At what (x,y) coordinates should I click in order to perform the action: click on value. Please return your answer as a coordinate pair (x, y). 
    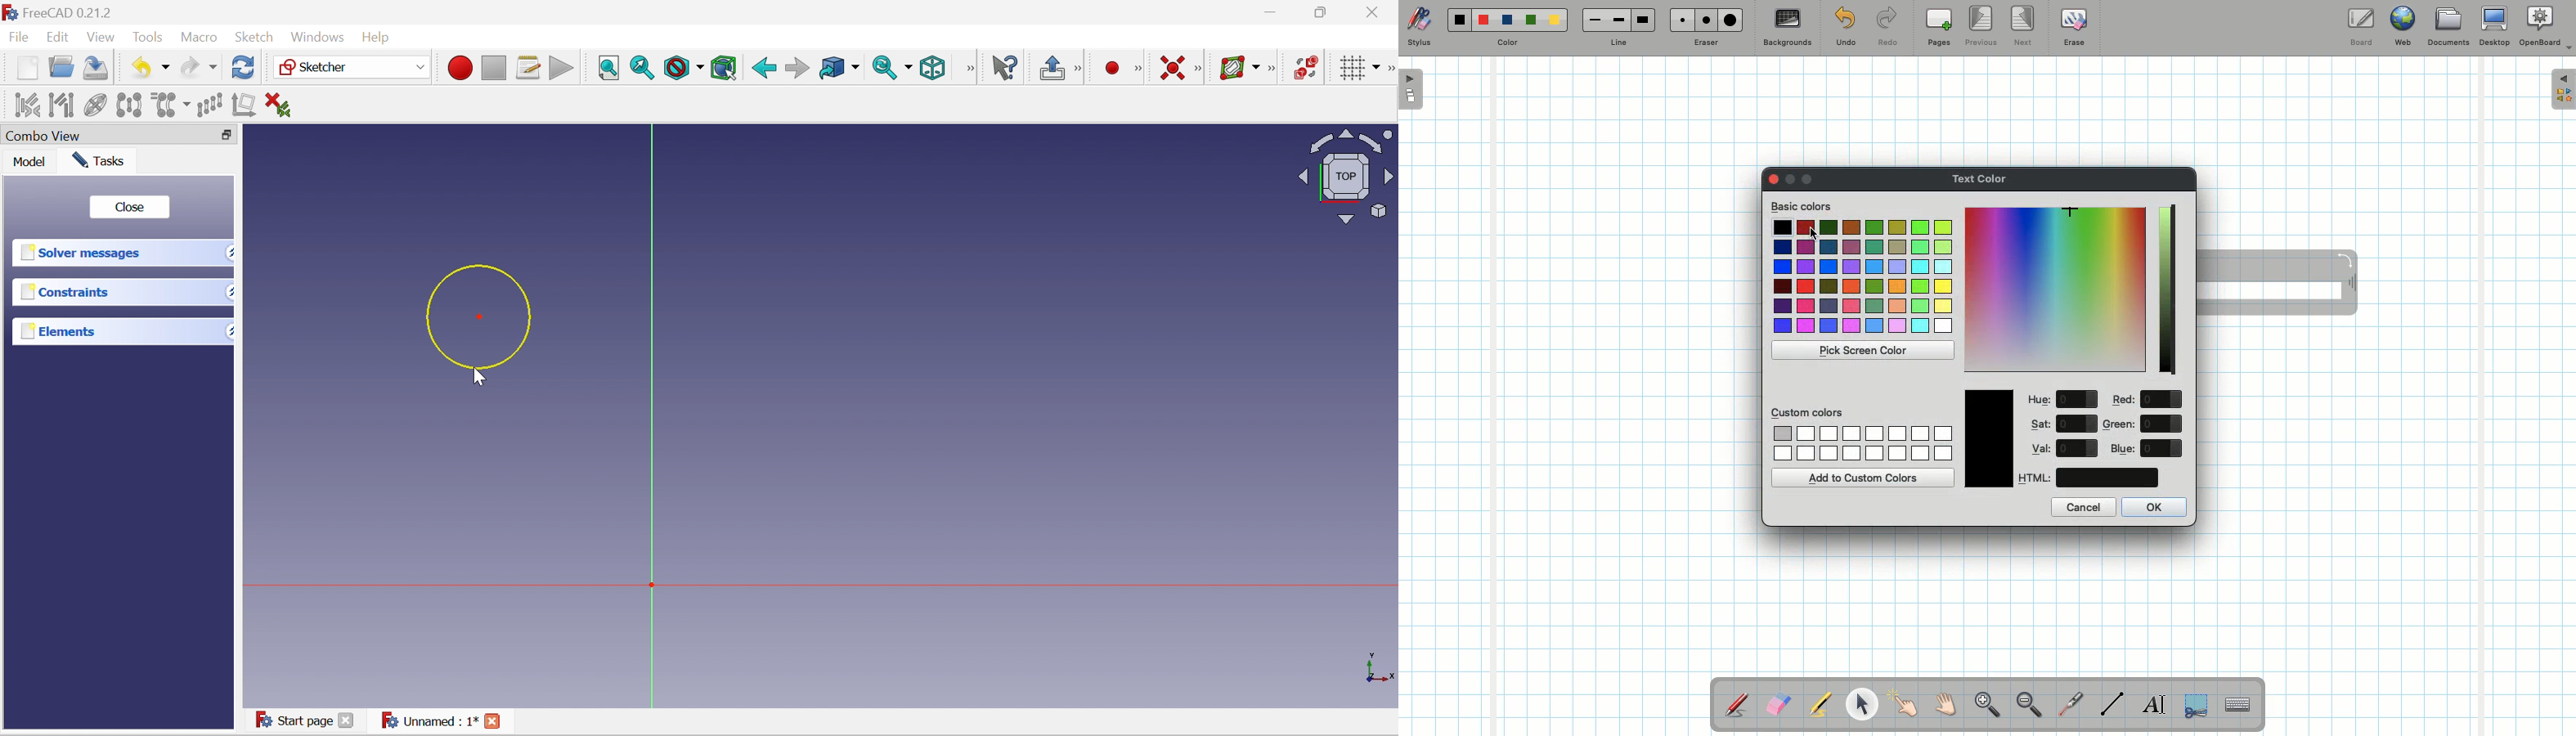
    Looking at the image, I should click on (2162, 400).